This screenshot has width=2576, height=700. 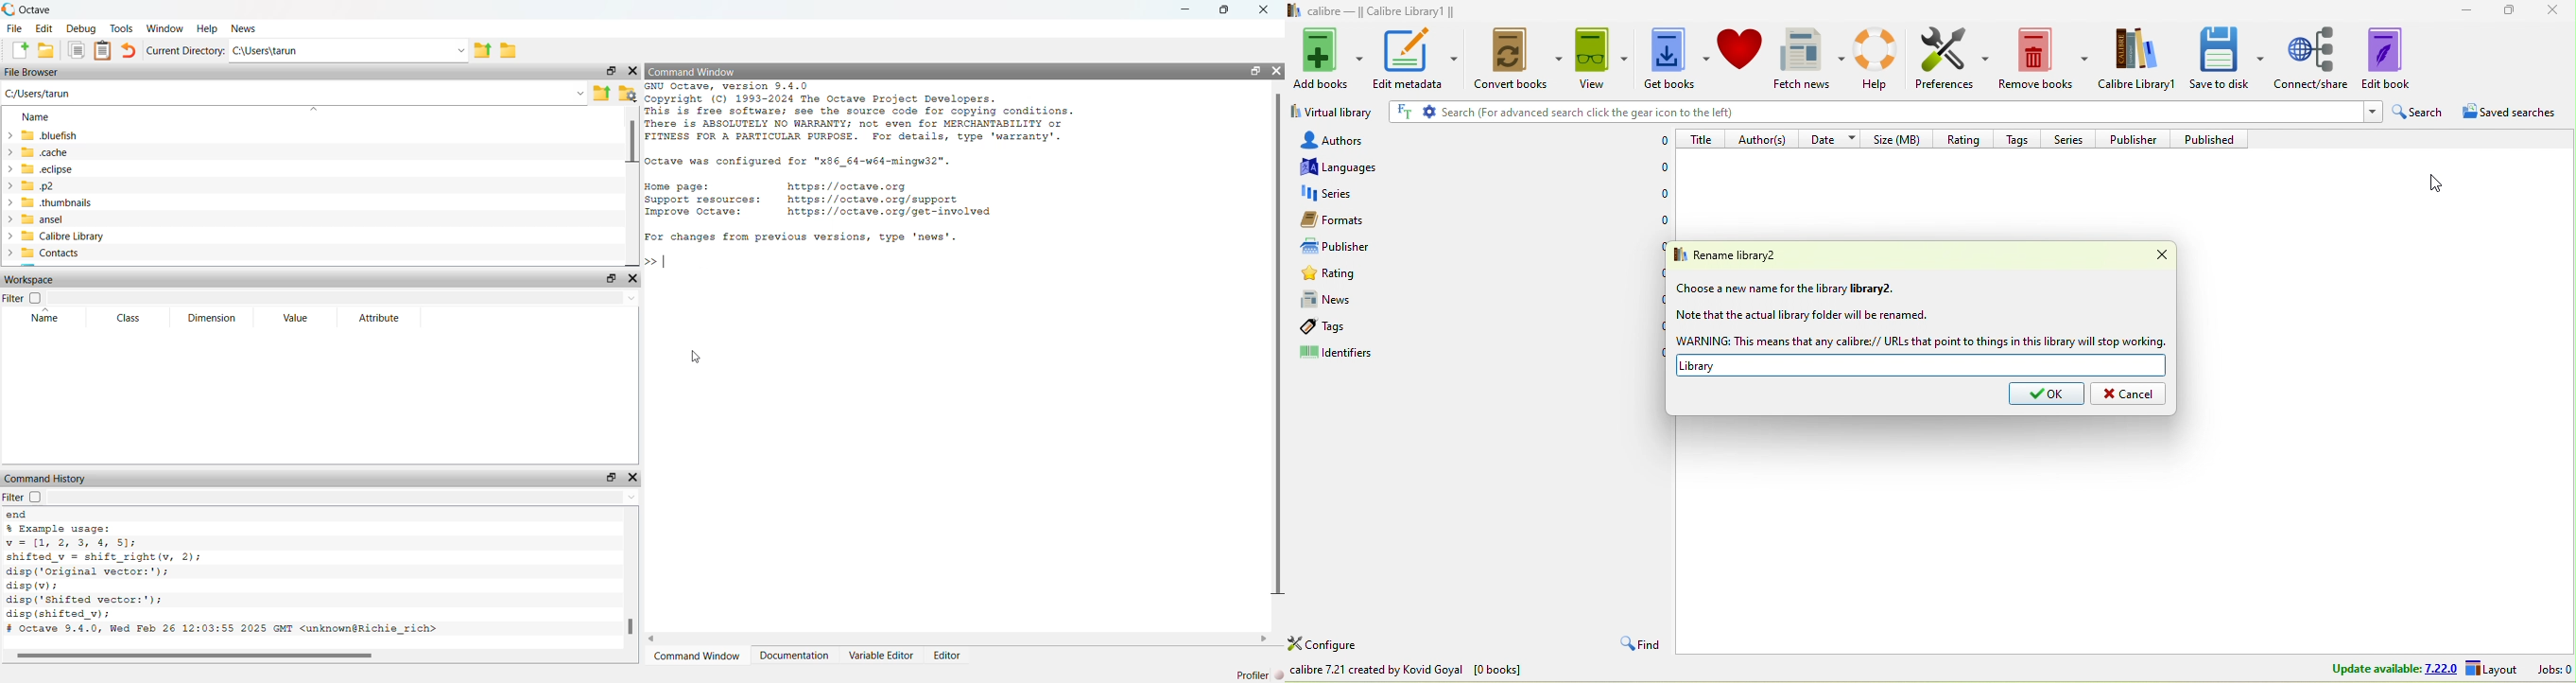 What do you see at coordinates (1654, 271) in the screenshot?
I see `0` at bounding box center [1654, 271].